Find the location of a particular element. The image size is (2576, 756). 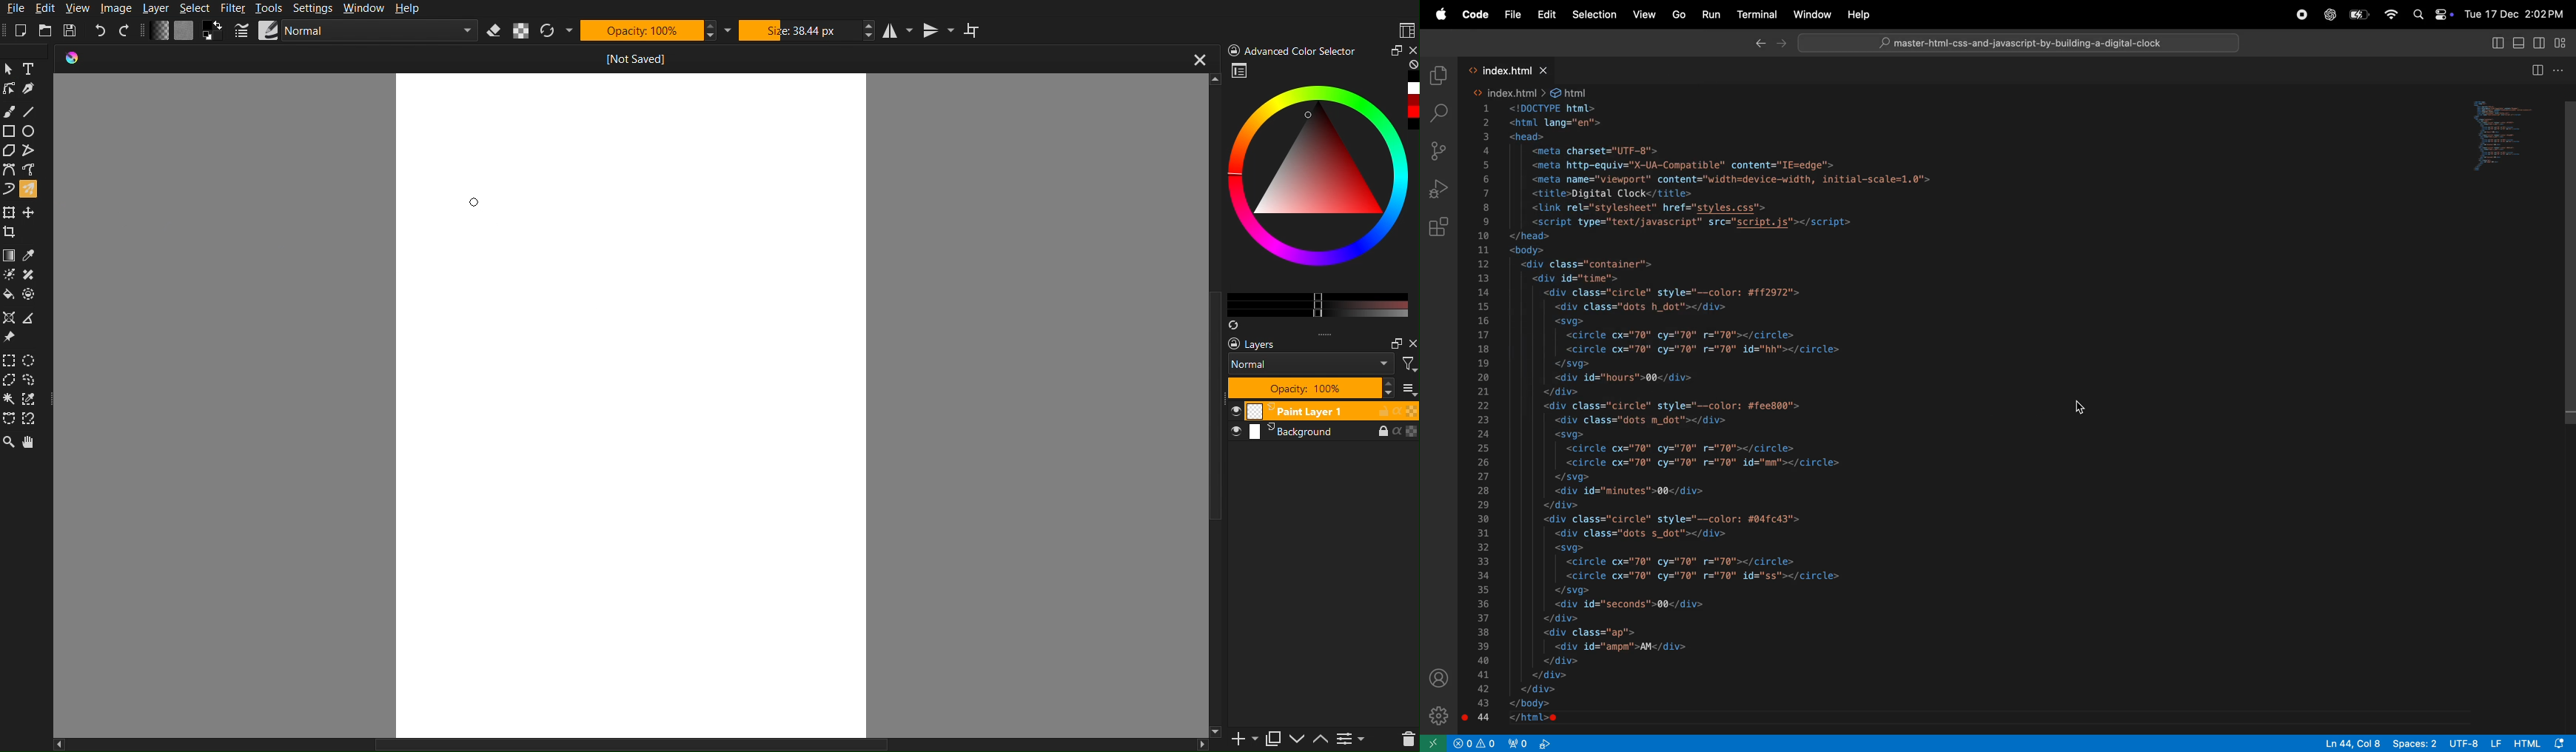

add is located at coordinates (1236, 741).